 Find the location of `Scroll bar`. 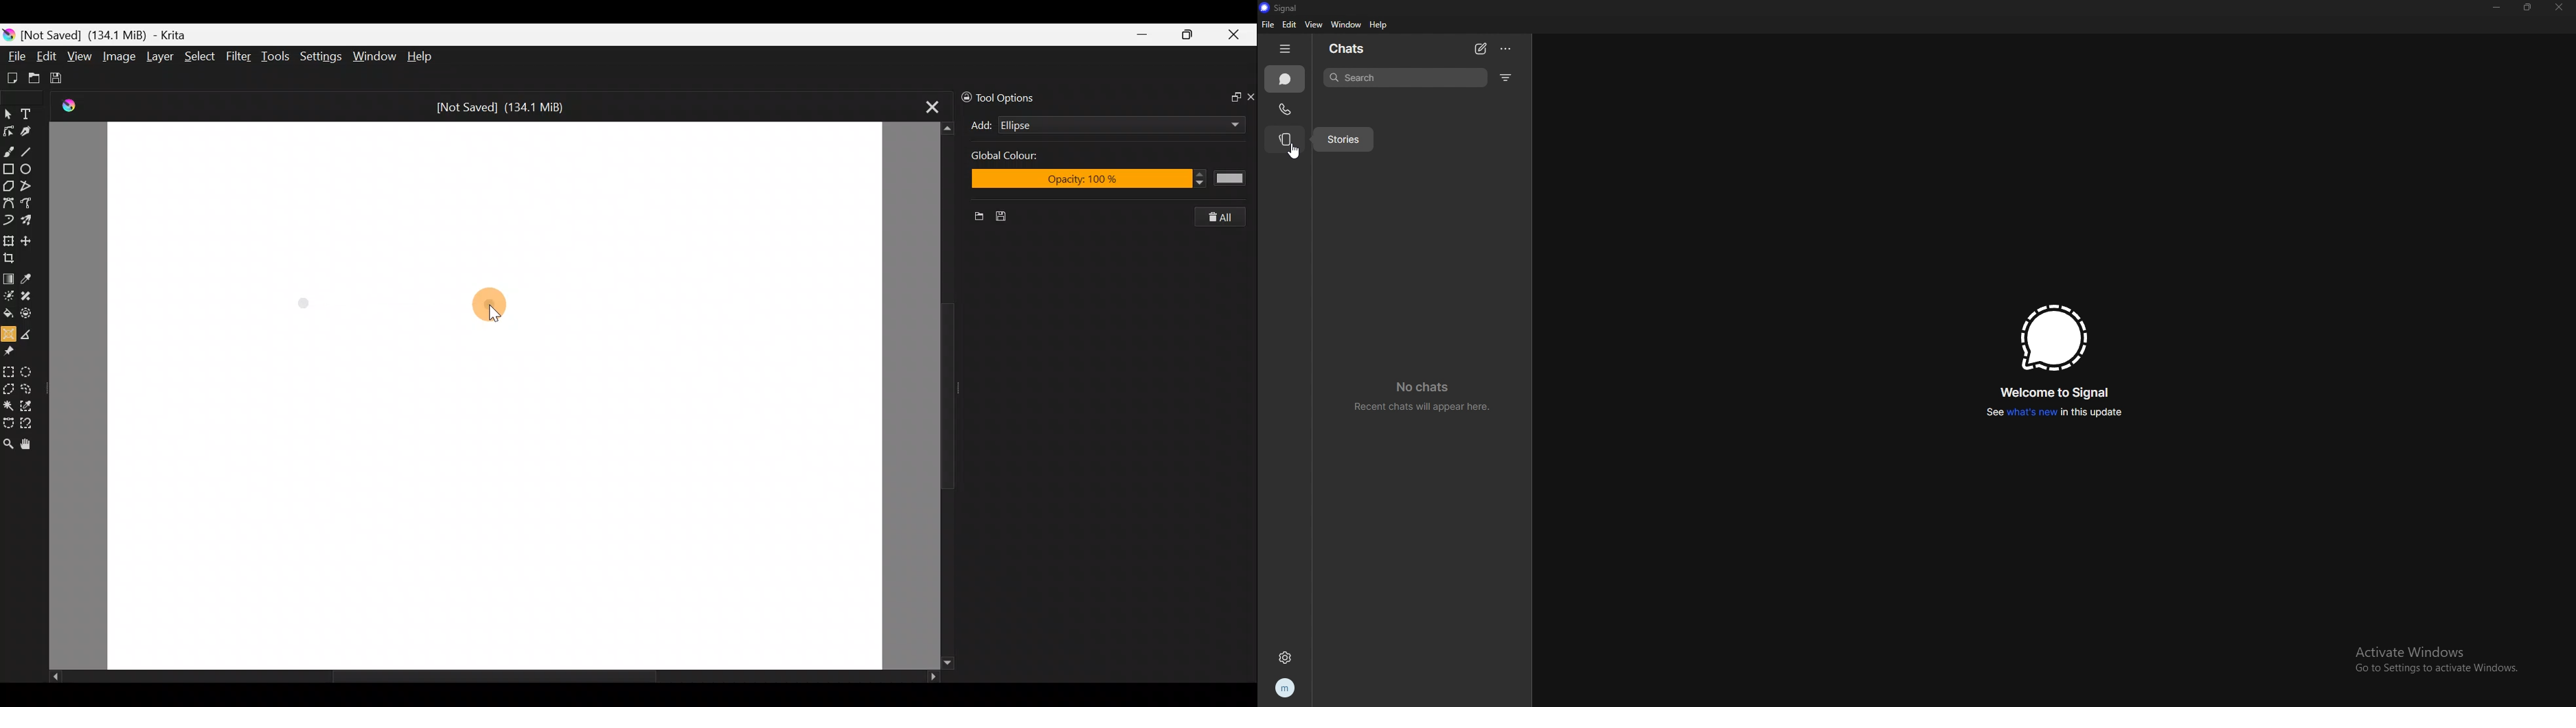

Scroll bar is located at coordinates (483, 677).